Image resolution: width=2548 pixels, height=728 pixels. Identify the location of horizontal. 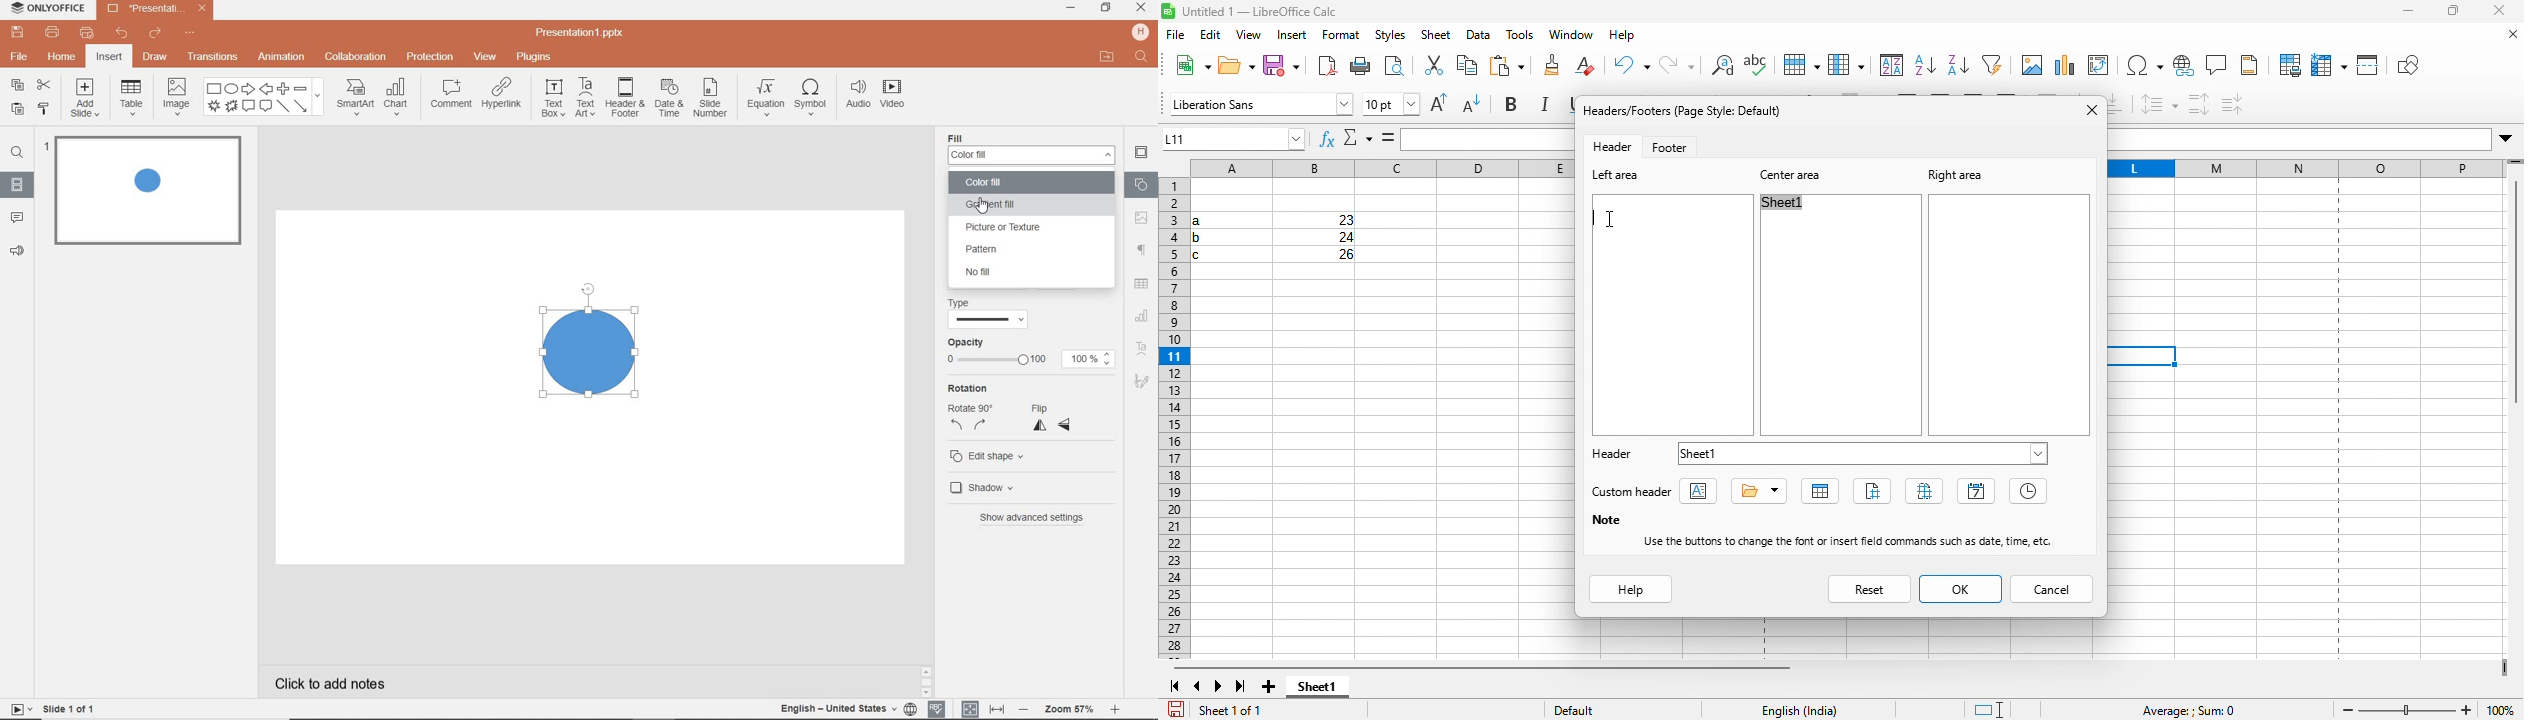
(1072, 428).